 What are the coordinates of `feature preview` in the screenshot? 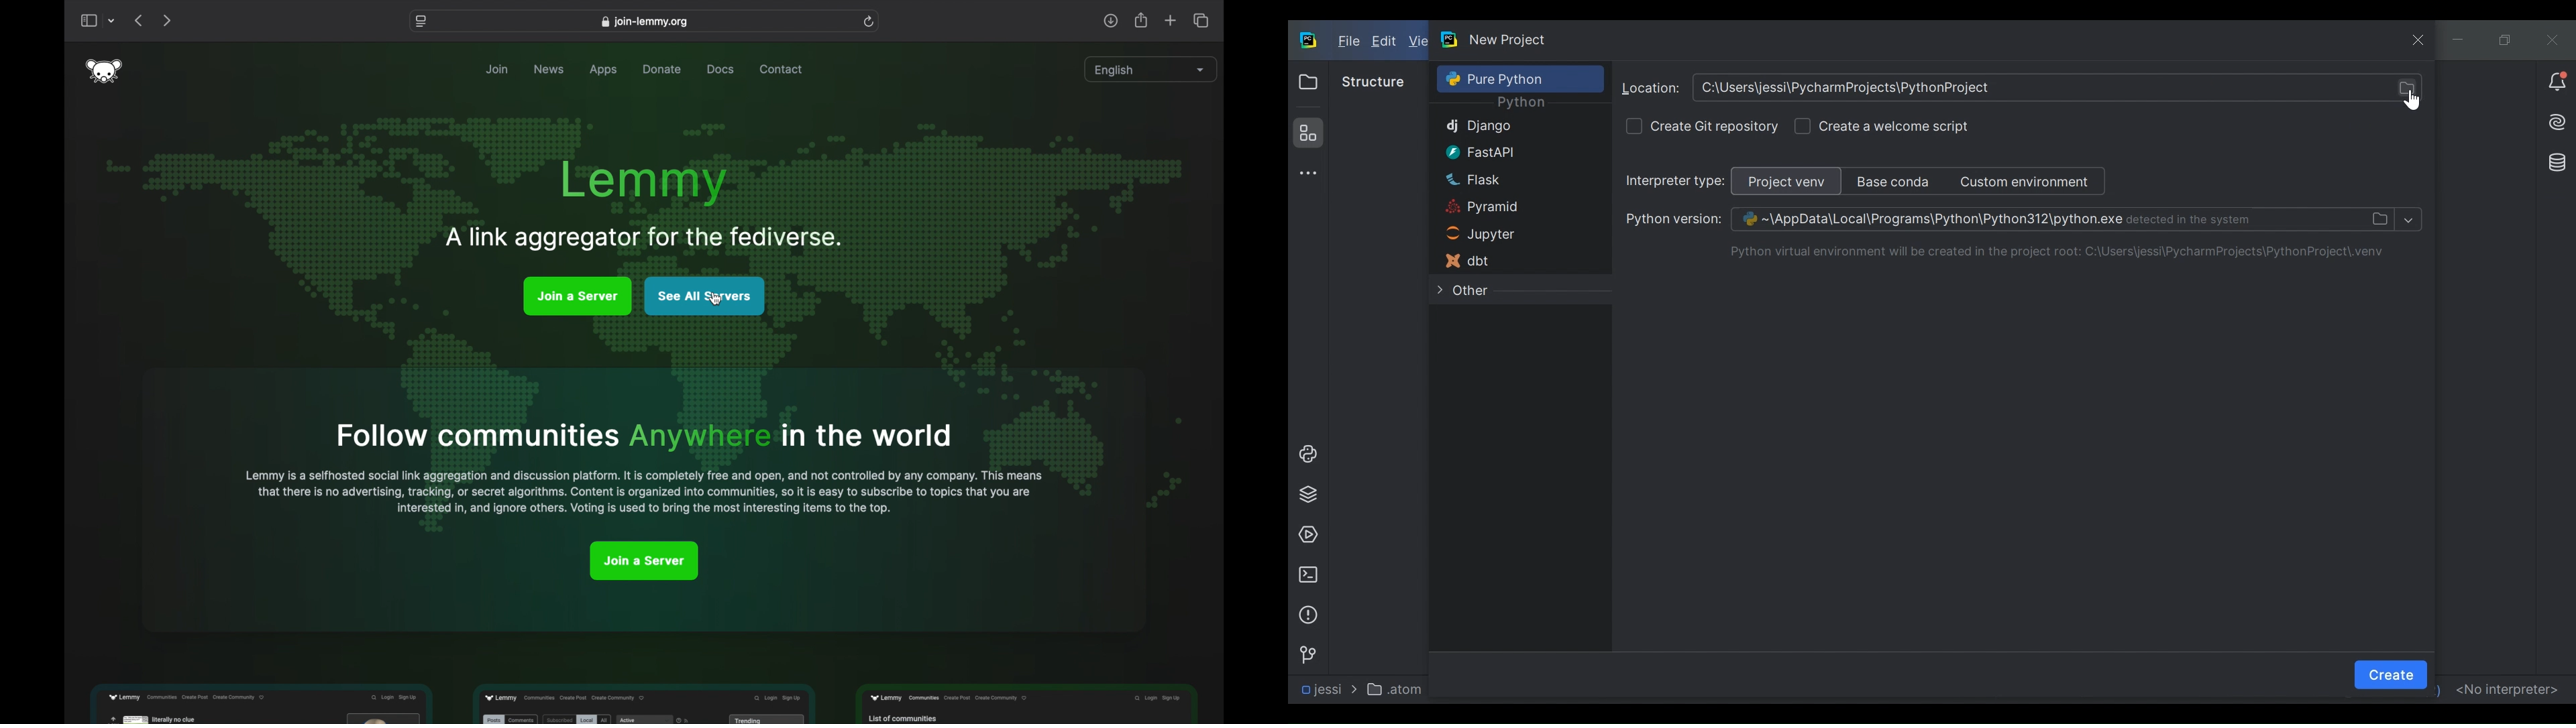 It's located at (262, 702).